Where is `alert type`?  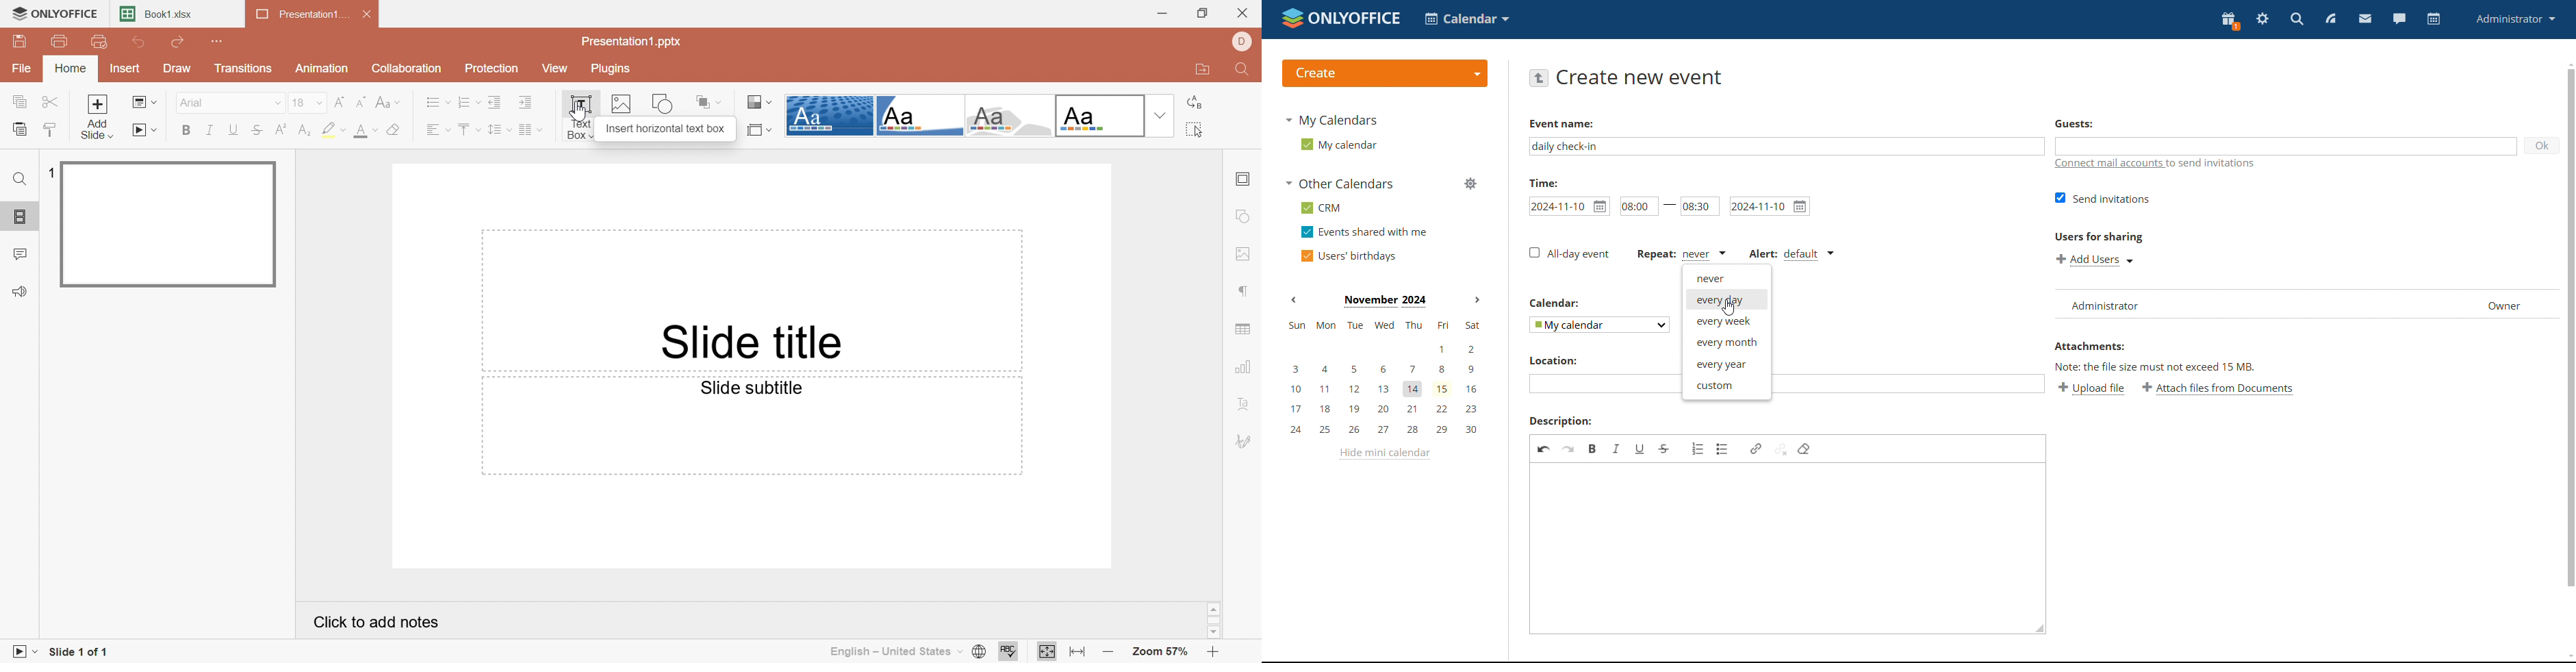
alert type is located at coordinates (1791, 254).